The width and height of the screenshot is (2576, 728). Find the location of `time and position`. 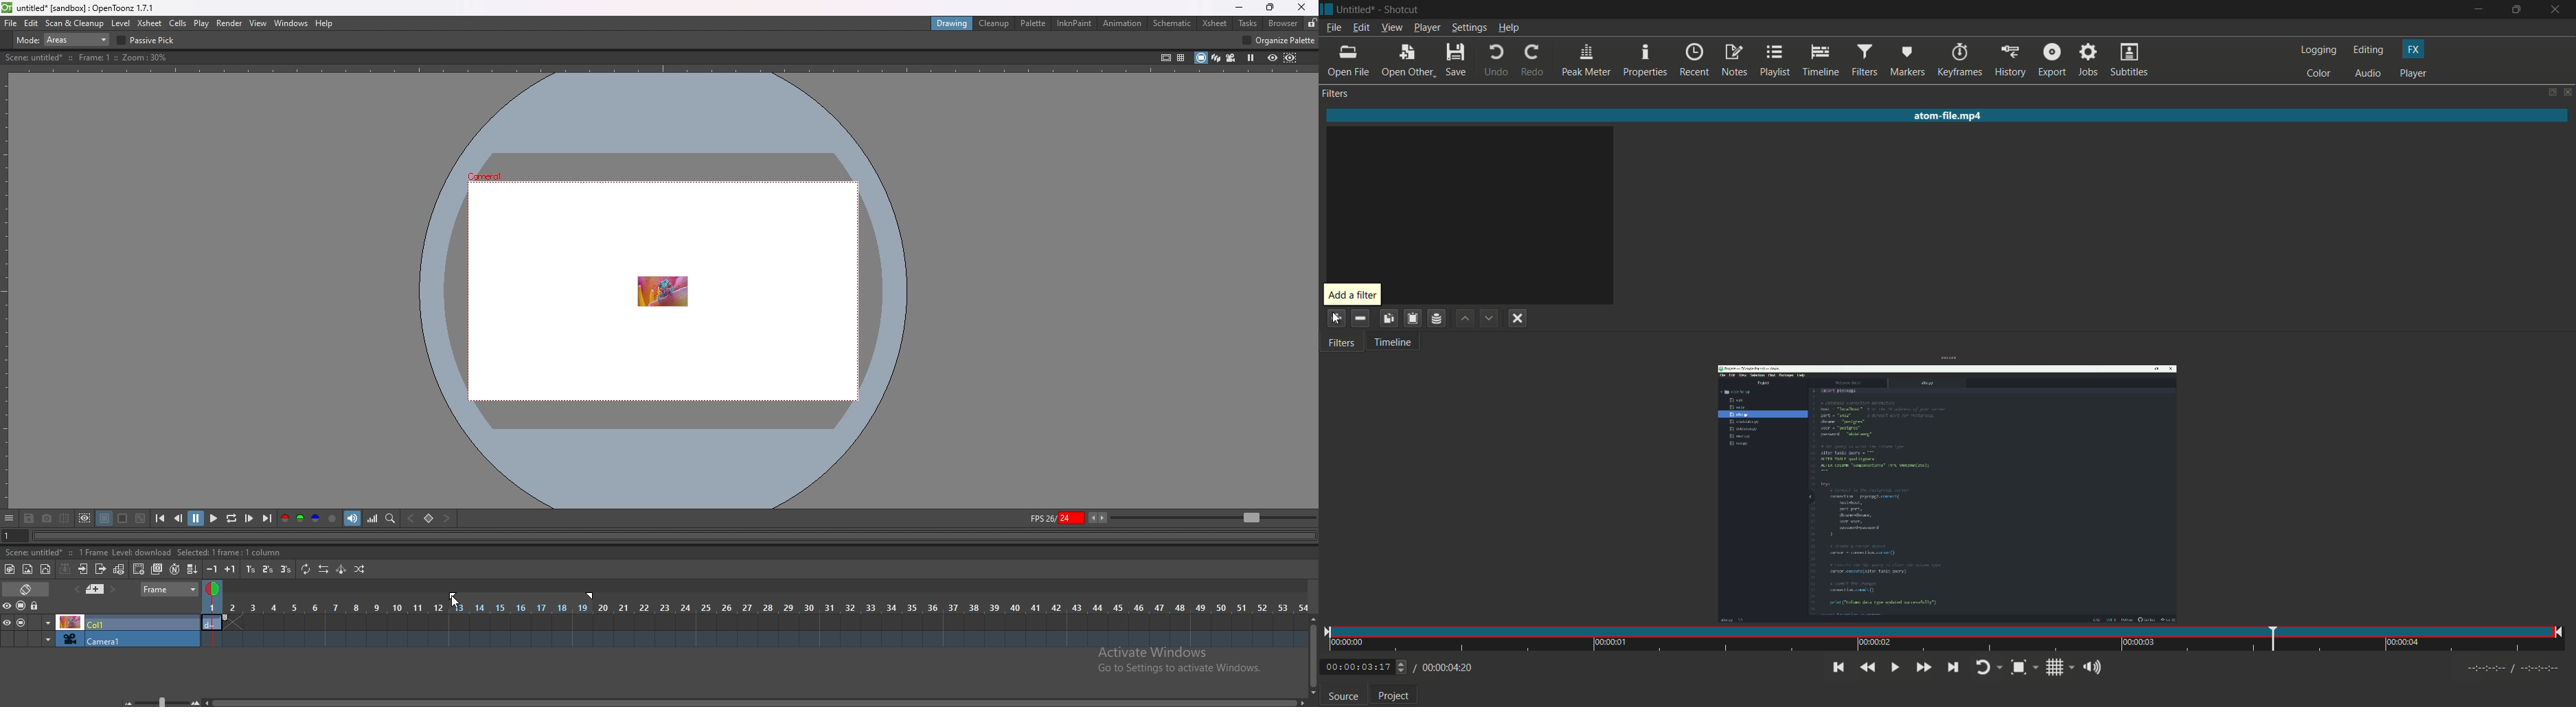

time and position is located at coordinates (1945, 640).